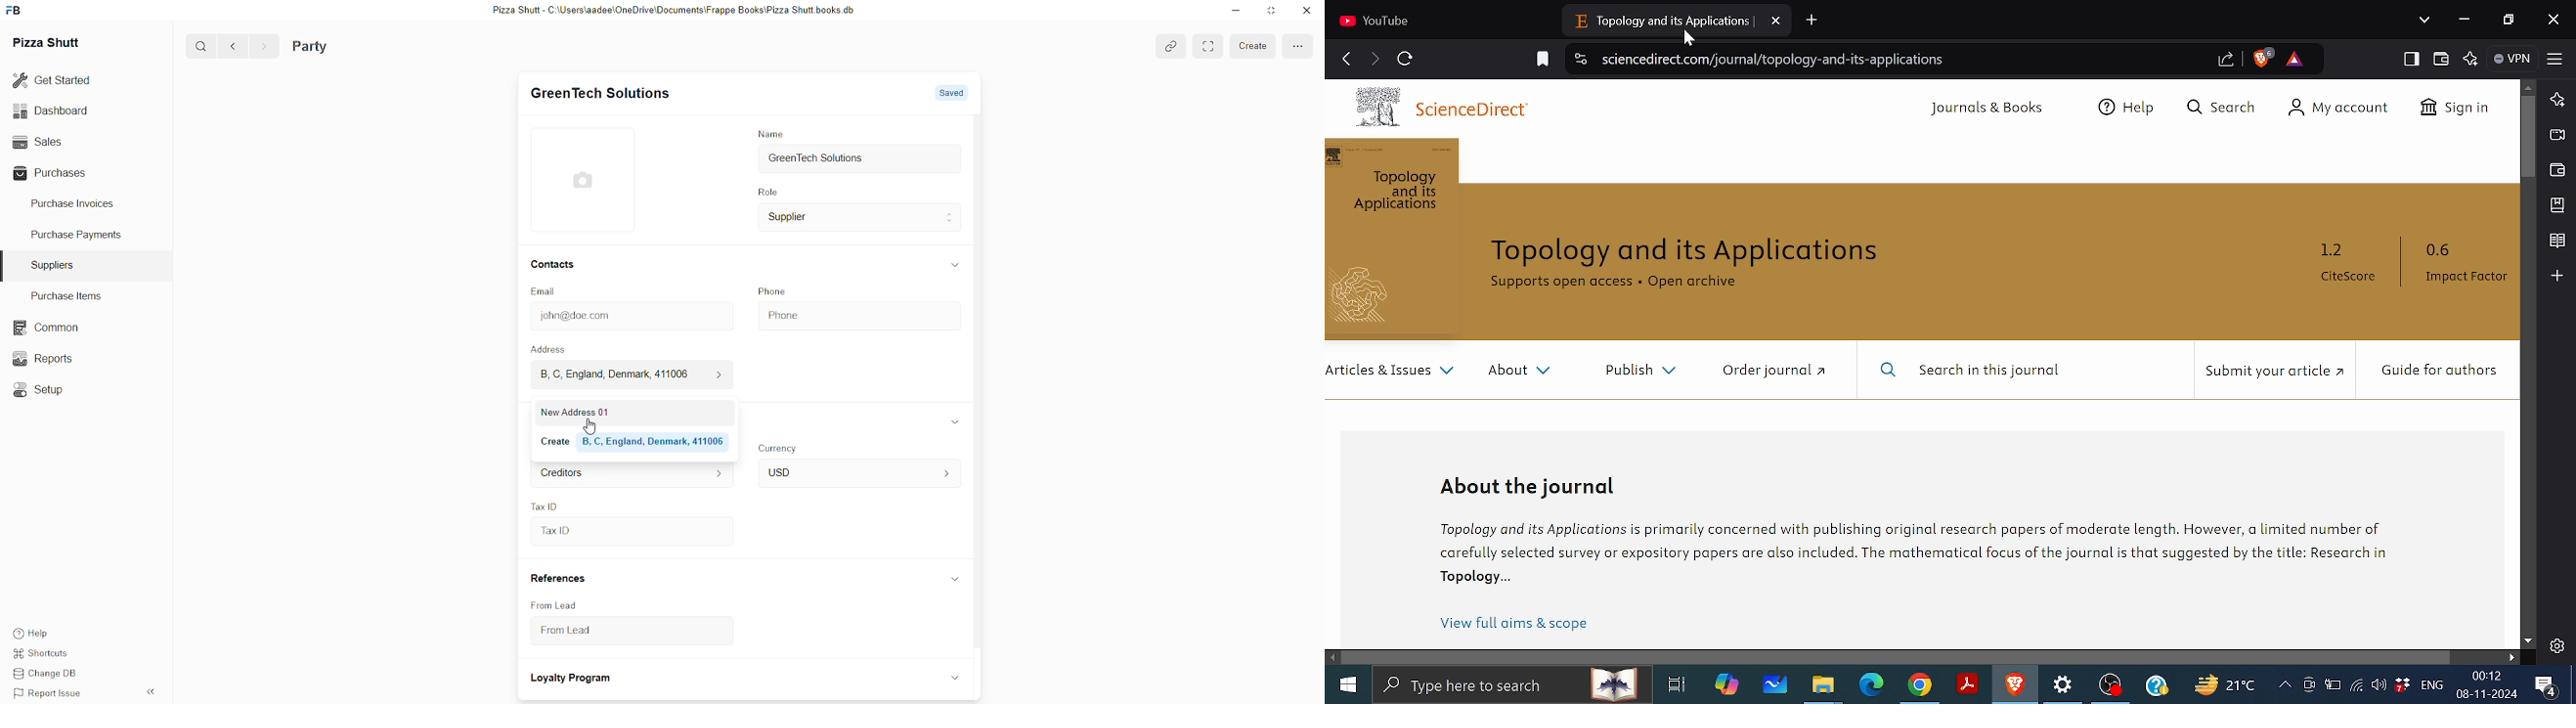  Describe the element at coordinates (51, 43) in the screenshot. I see `Pizza Shutt` at that location.